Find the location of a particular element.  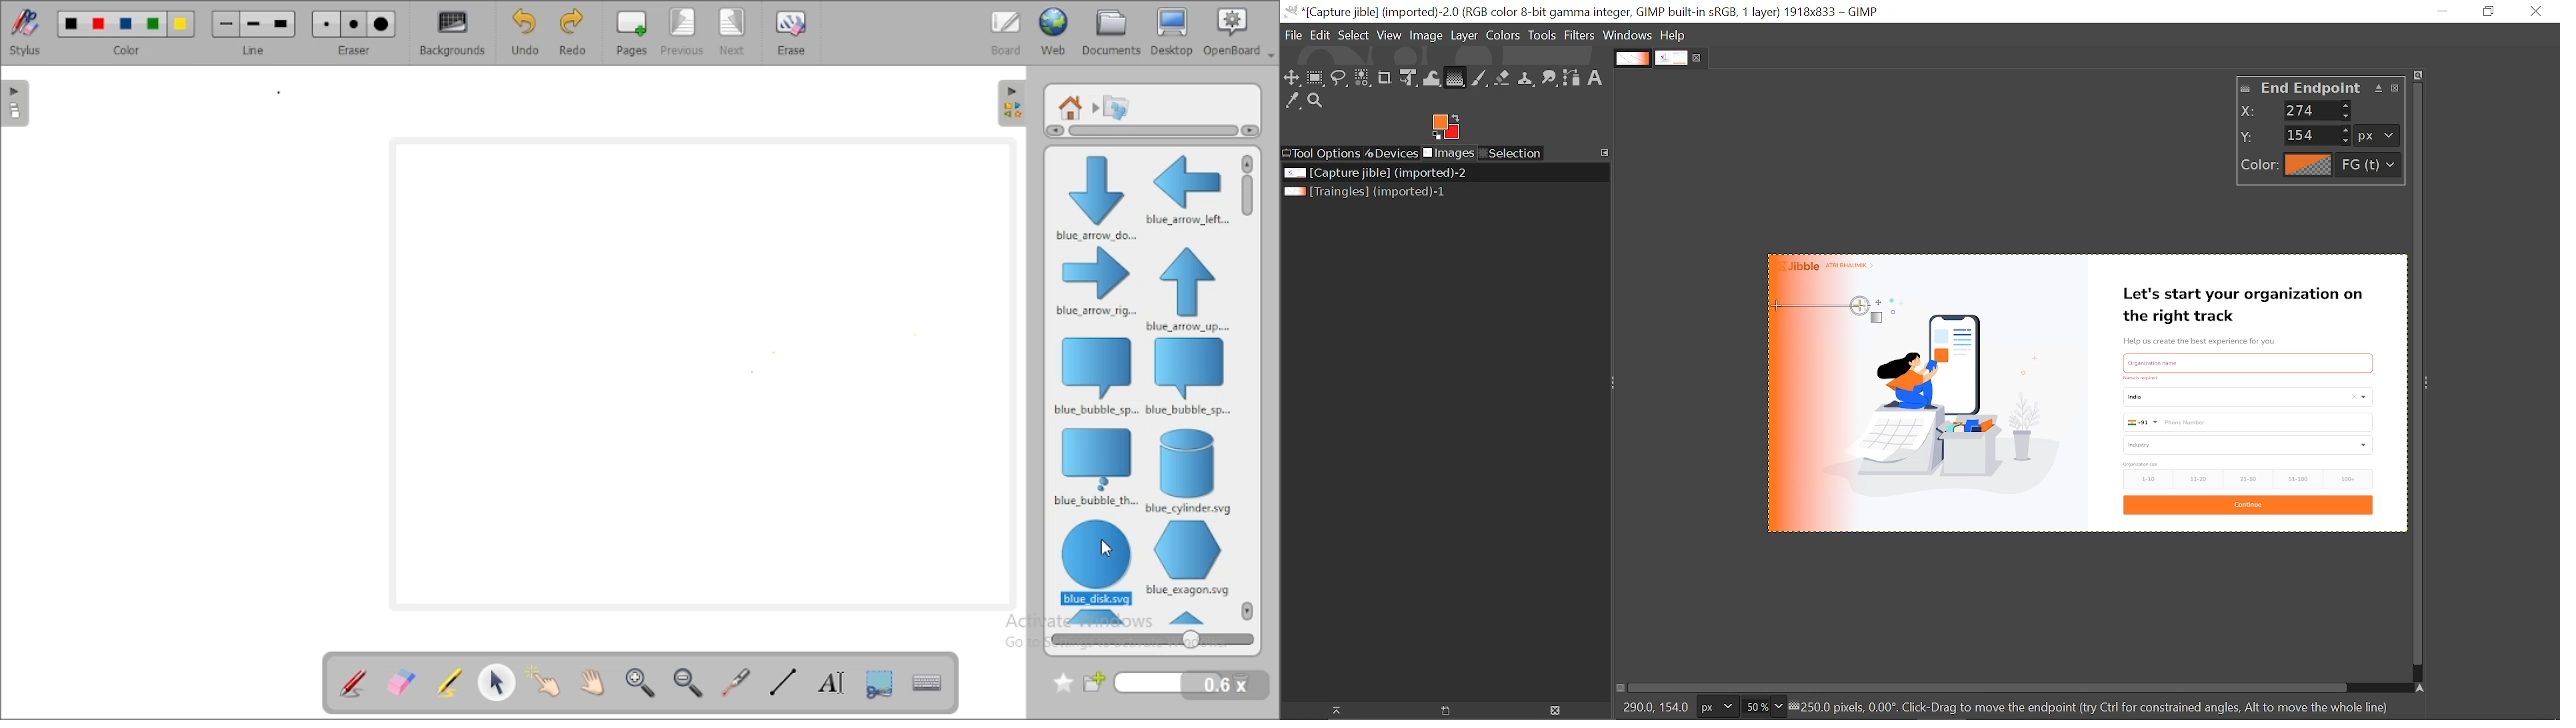

current image is located at coordinates (2083, 394).